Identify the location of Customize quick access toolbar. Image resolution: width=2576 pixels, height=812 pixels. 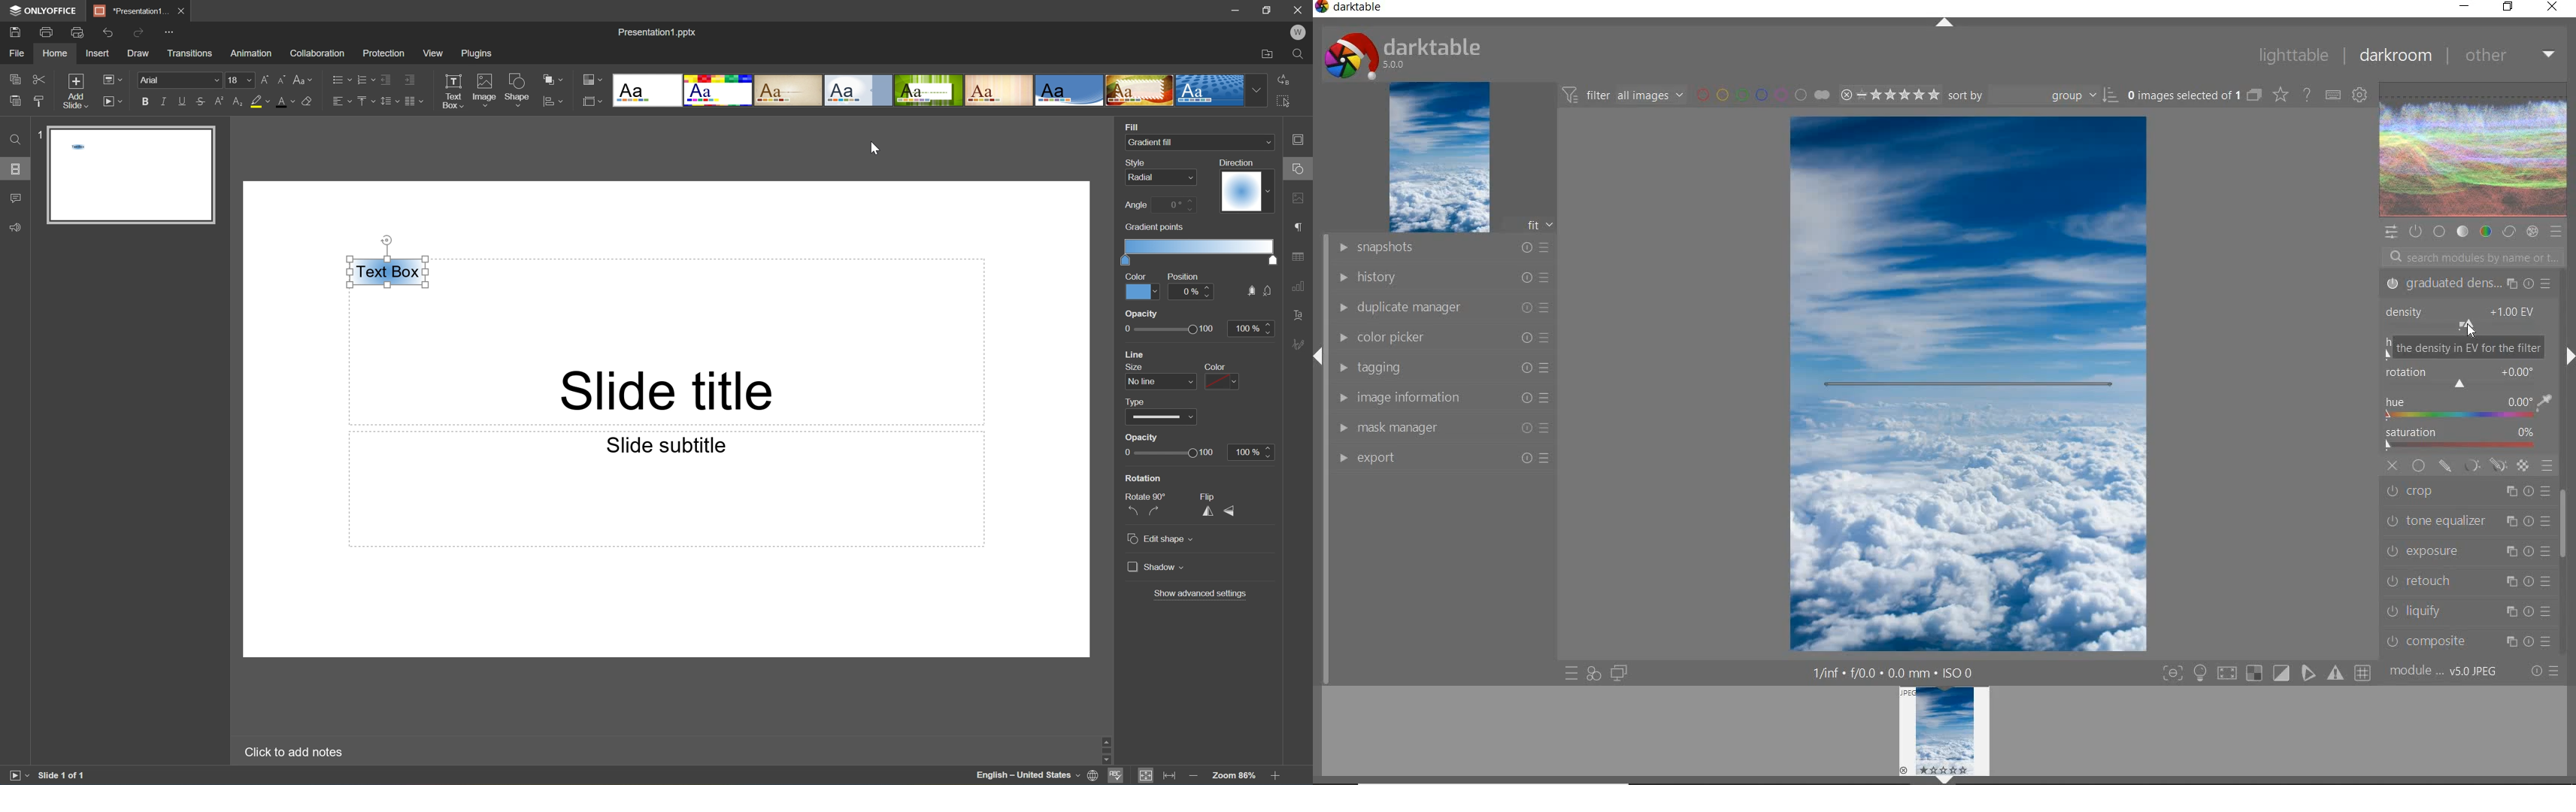
(170, 31).